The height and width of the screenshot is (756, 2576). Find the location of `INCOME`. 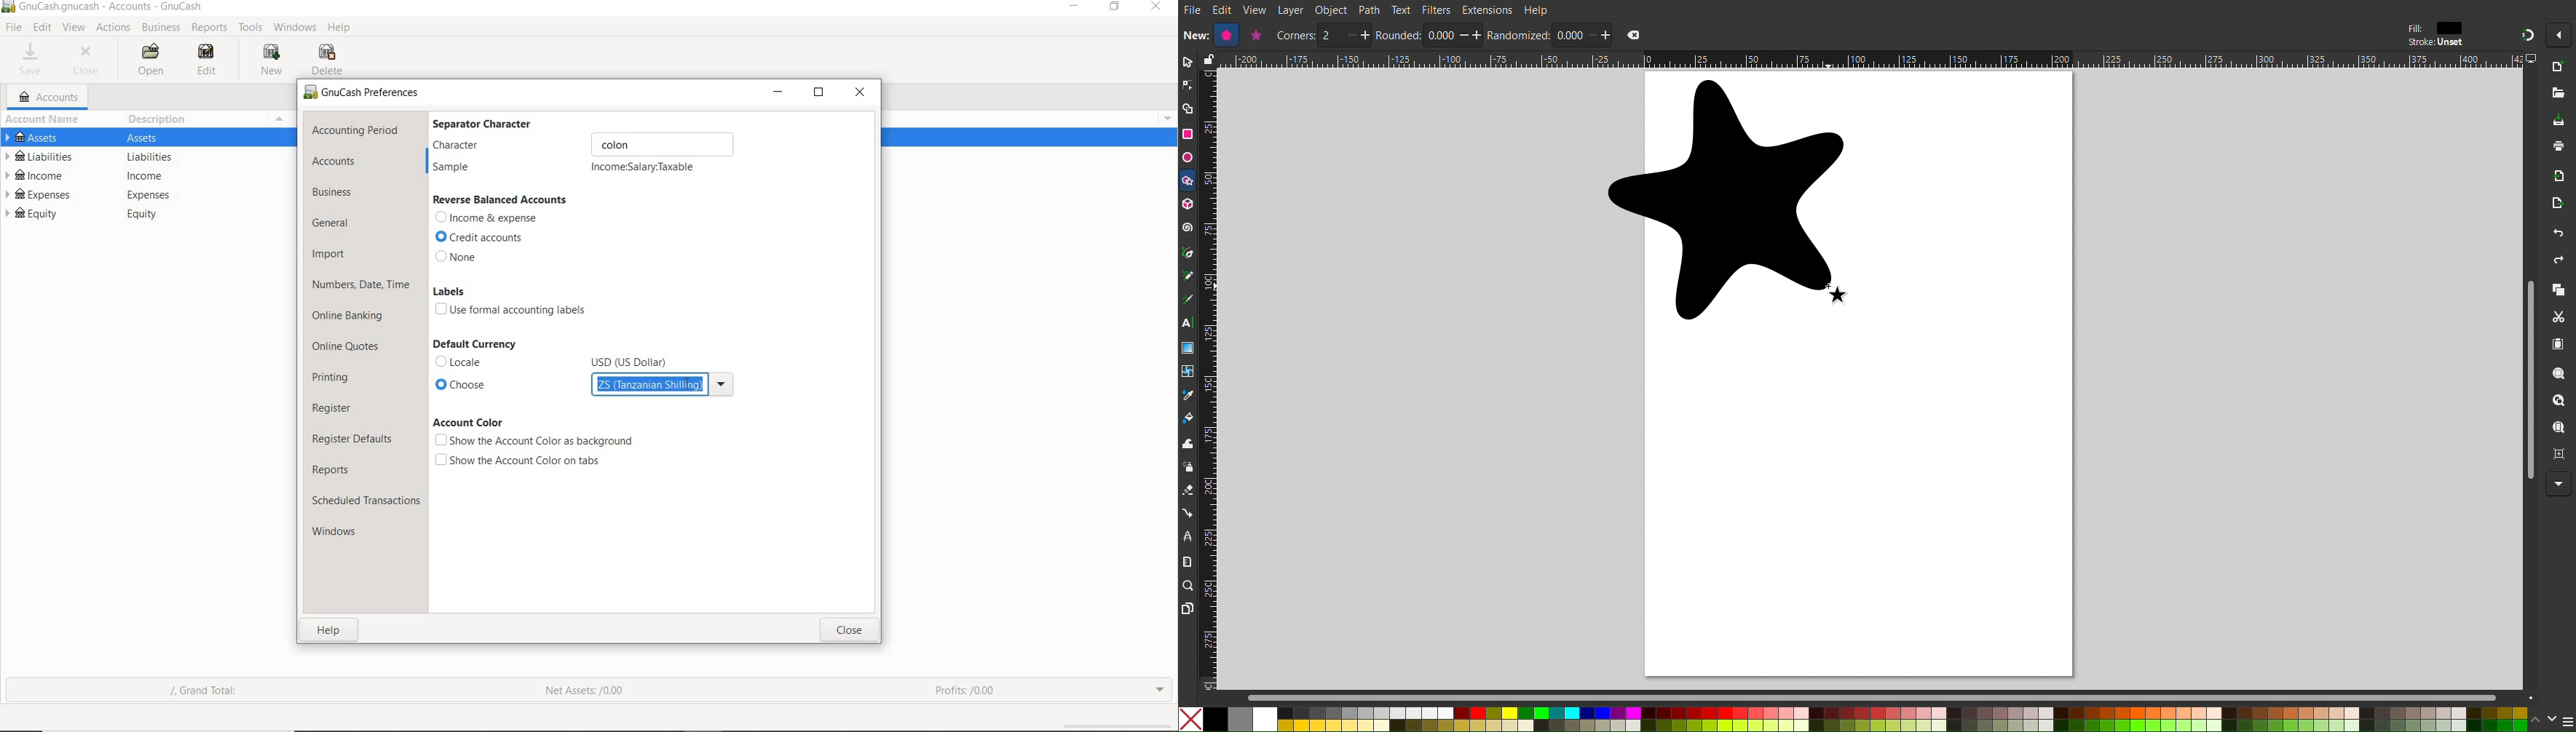

INCOME is located at coordinates (41, 175).